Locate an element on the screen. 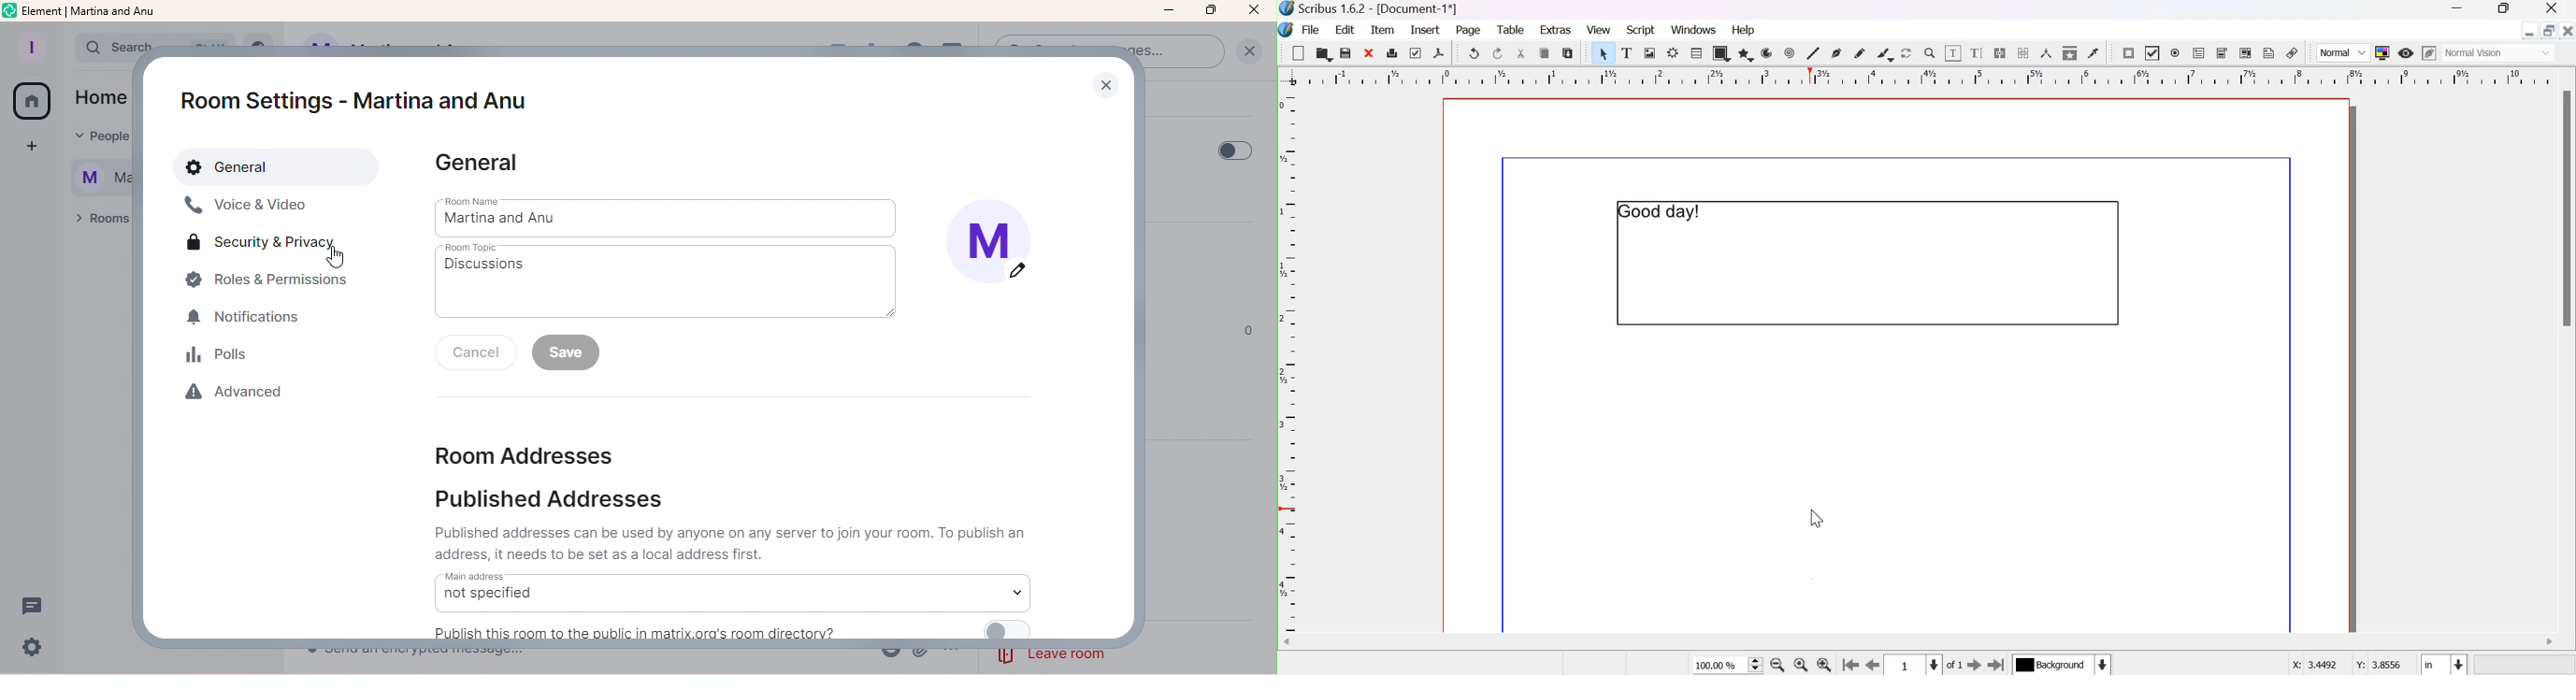  Scrollbar is located at coordinates (2568, 210).